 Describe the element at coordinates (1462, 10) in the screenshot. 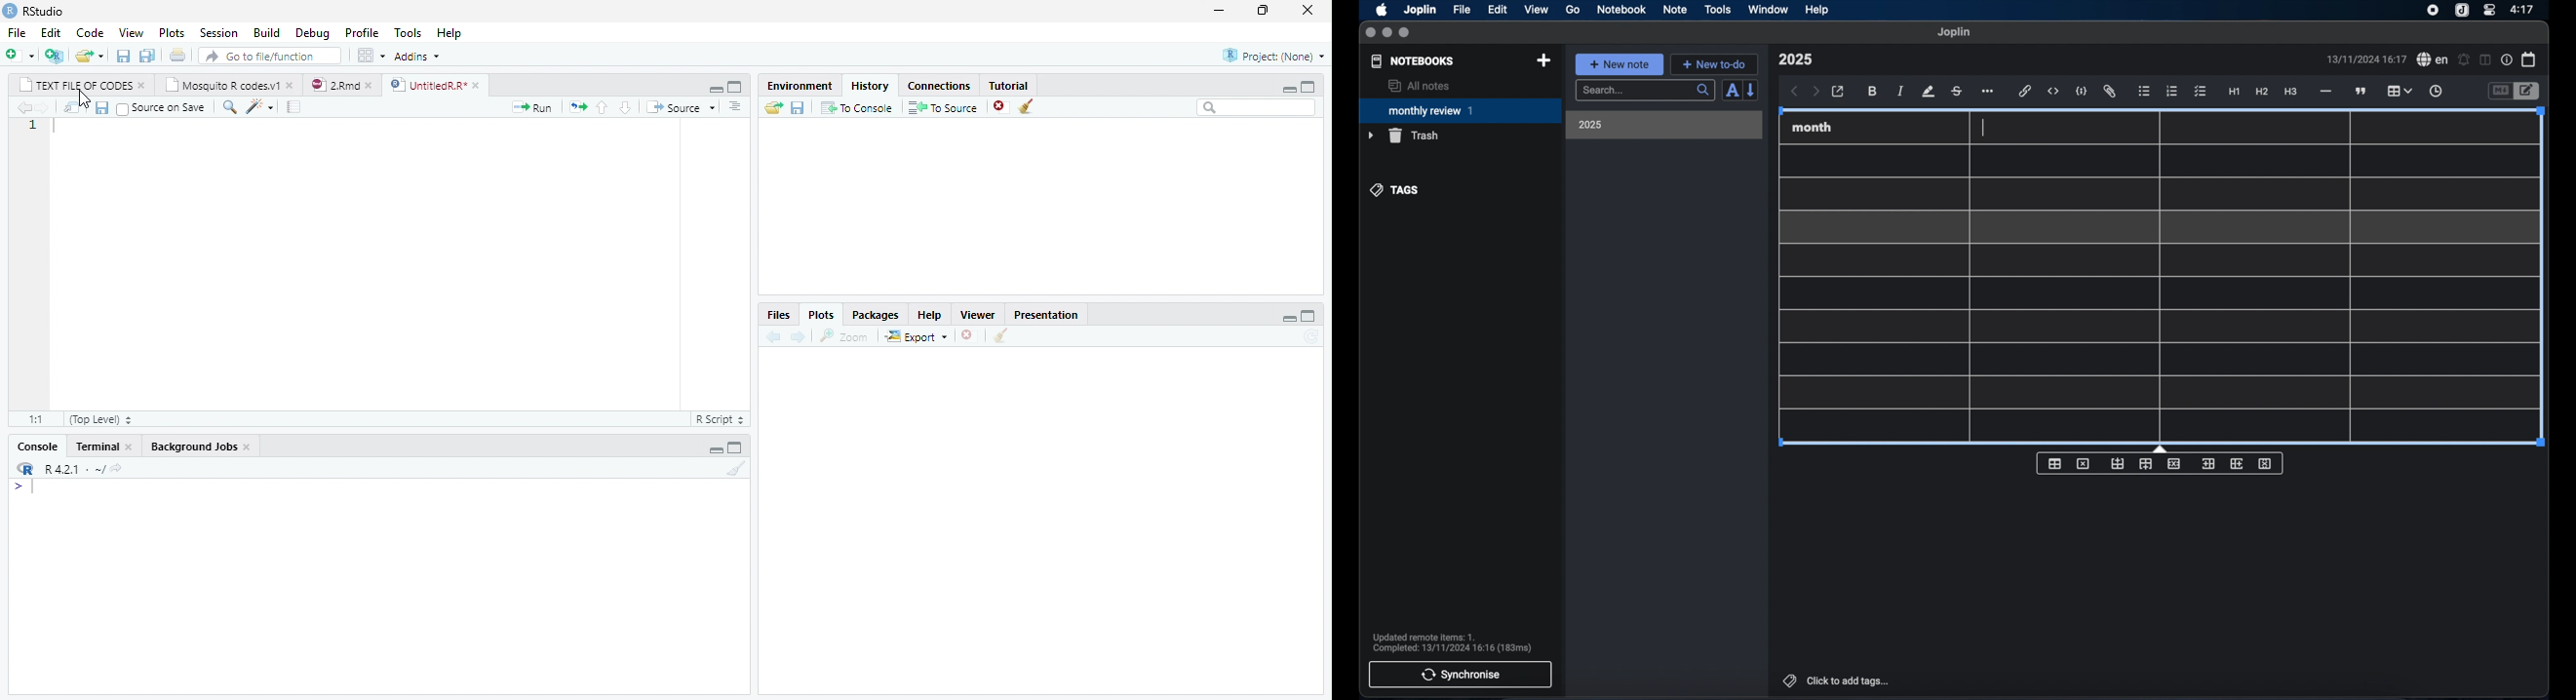

I see `file` at that location.